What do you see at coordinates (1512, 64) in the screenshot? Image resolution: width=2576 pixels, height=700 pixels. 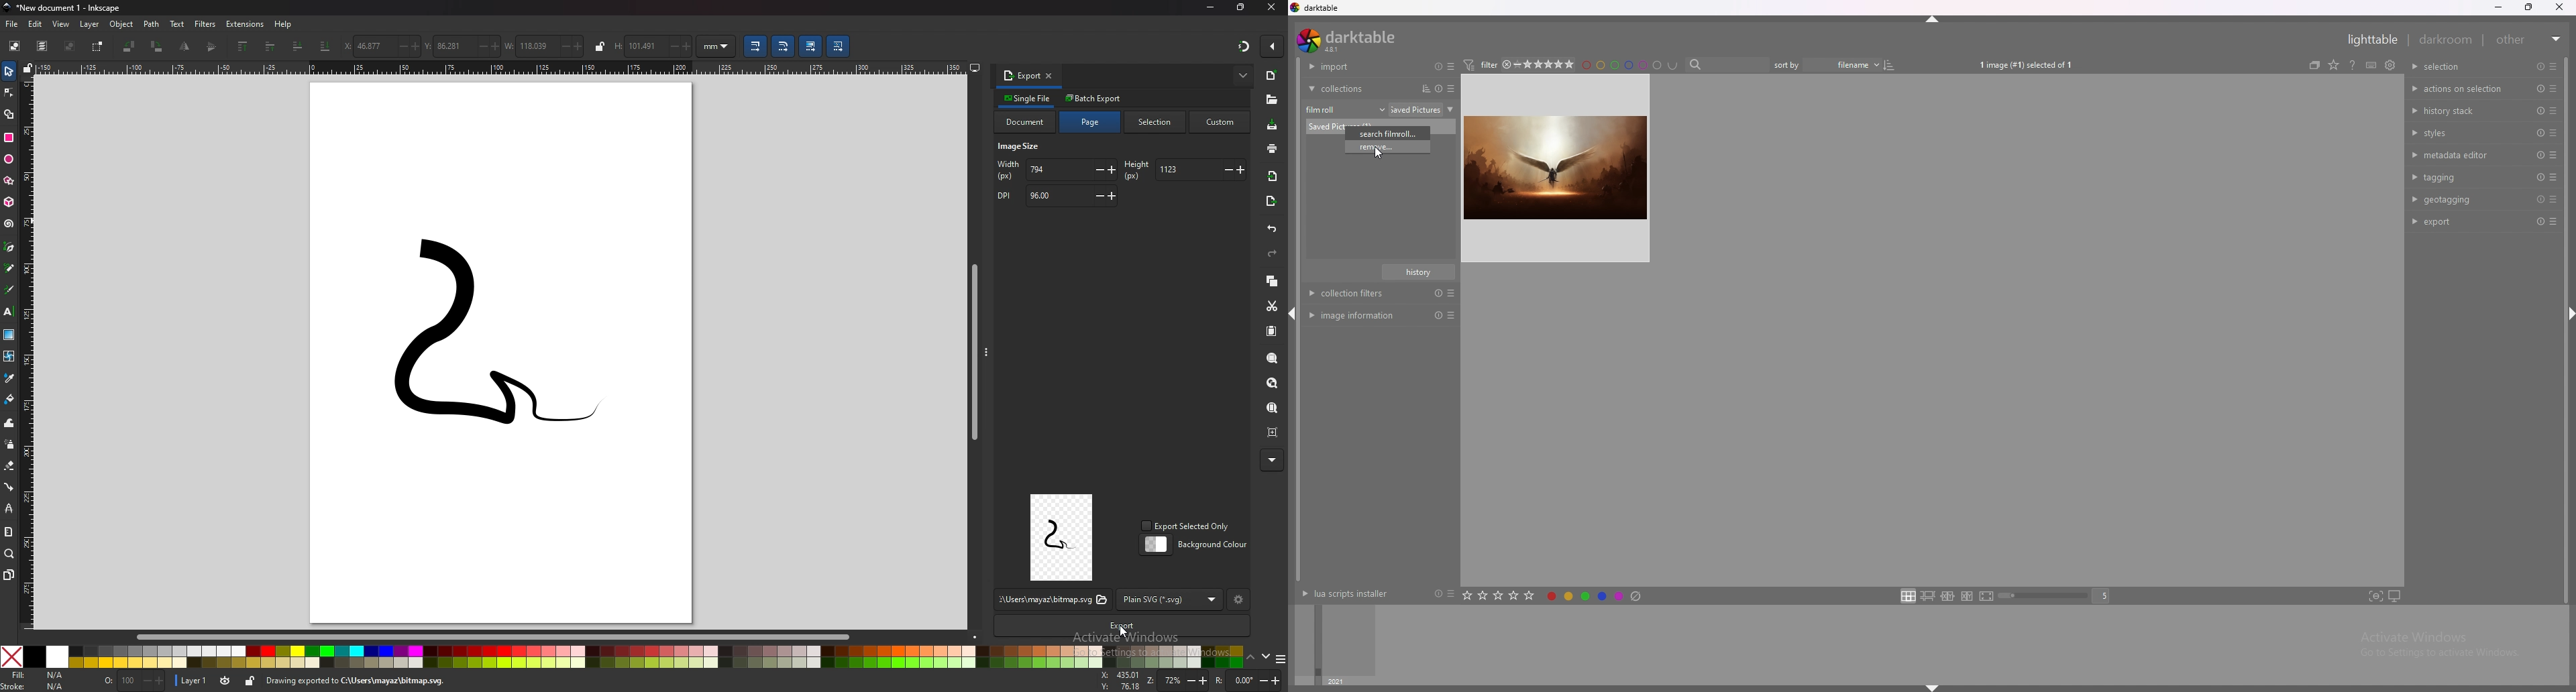 I see `4star` at bounding box center [1512, 64].